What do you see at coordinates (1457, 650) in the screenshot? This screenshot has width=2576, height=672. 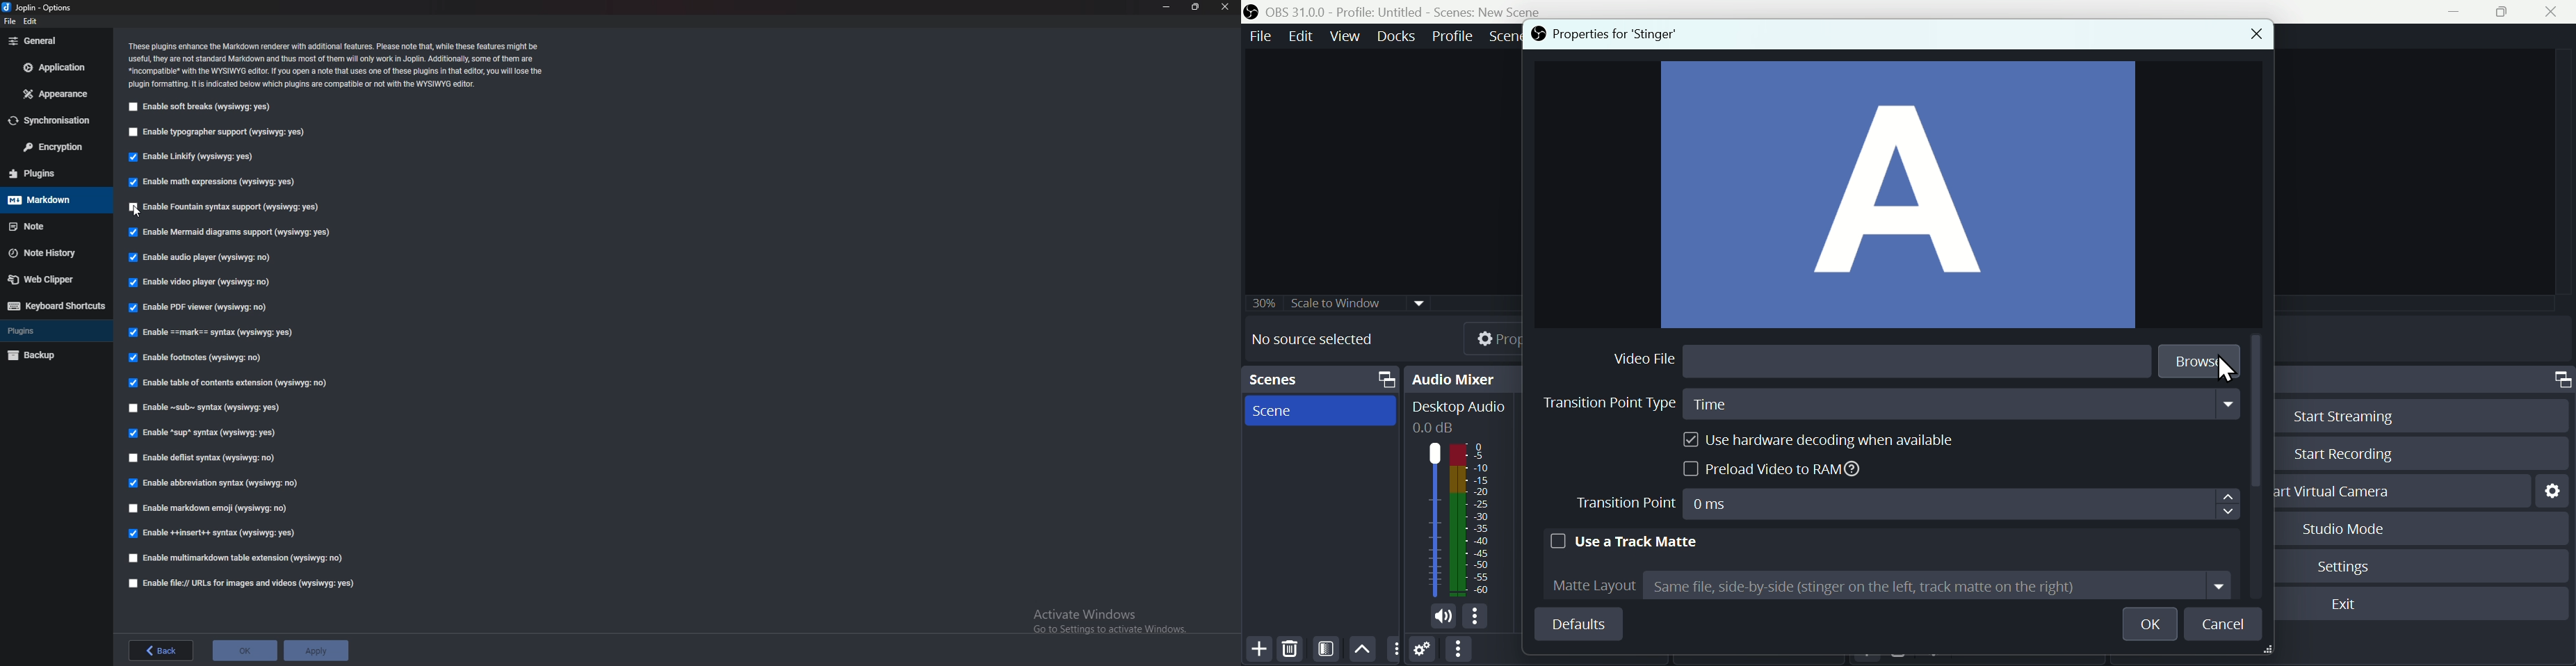 I see `More options` at bounding box center [1457, 650].